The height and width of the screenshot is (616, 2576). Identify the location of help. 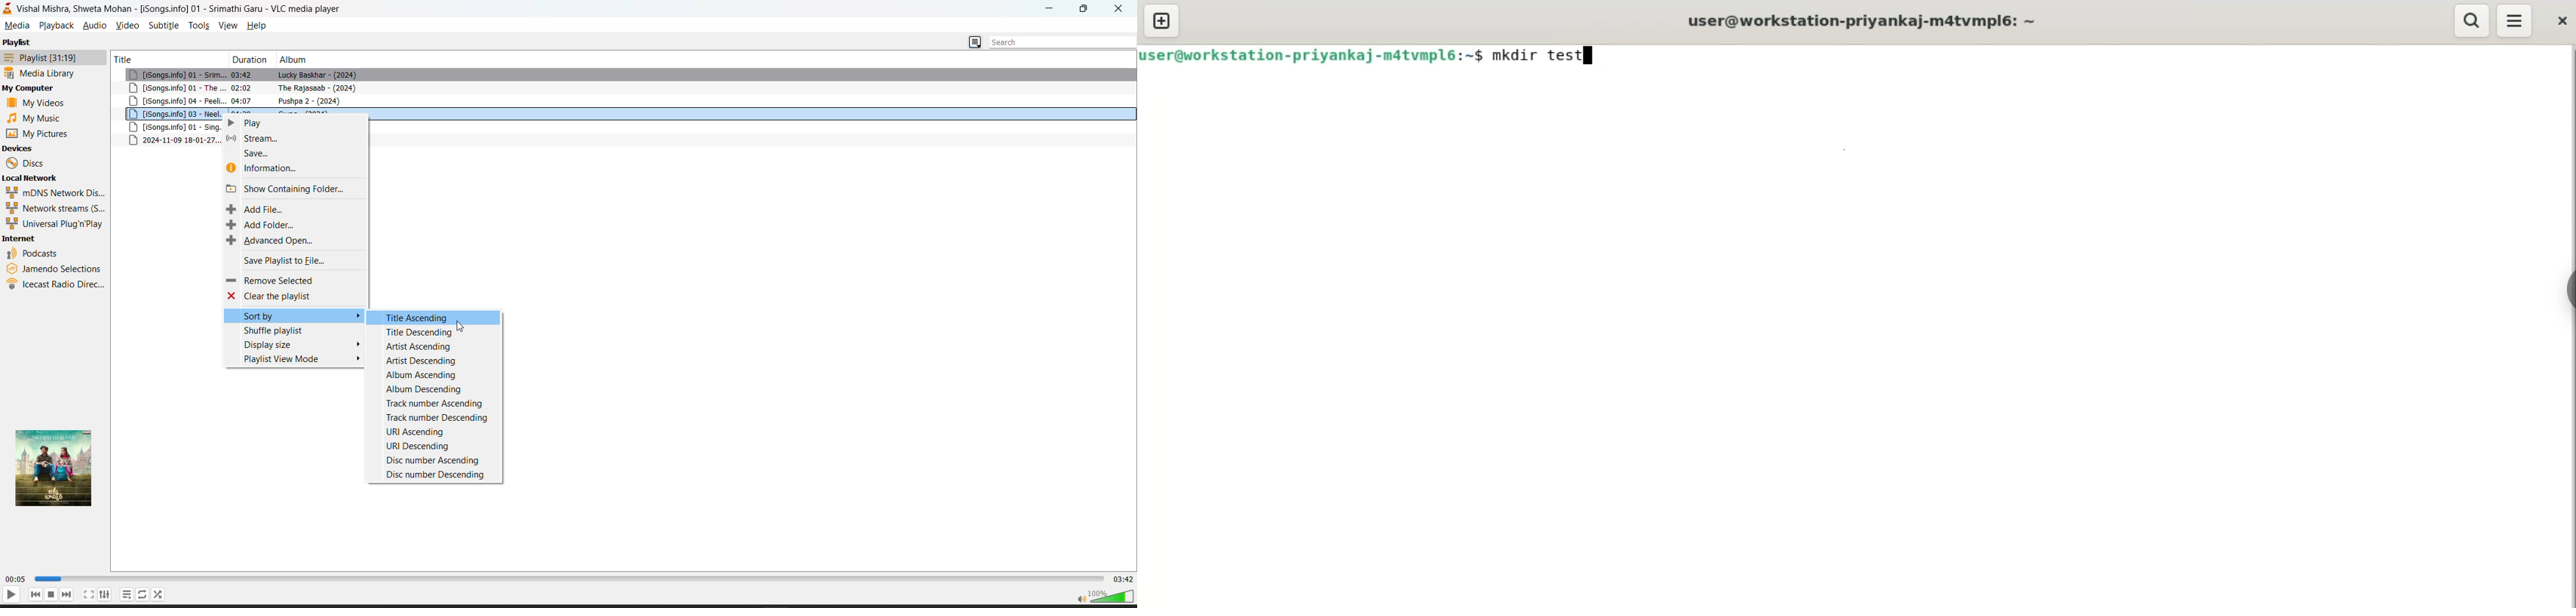
(257, 24).